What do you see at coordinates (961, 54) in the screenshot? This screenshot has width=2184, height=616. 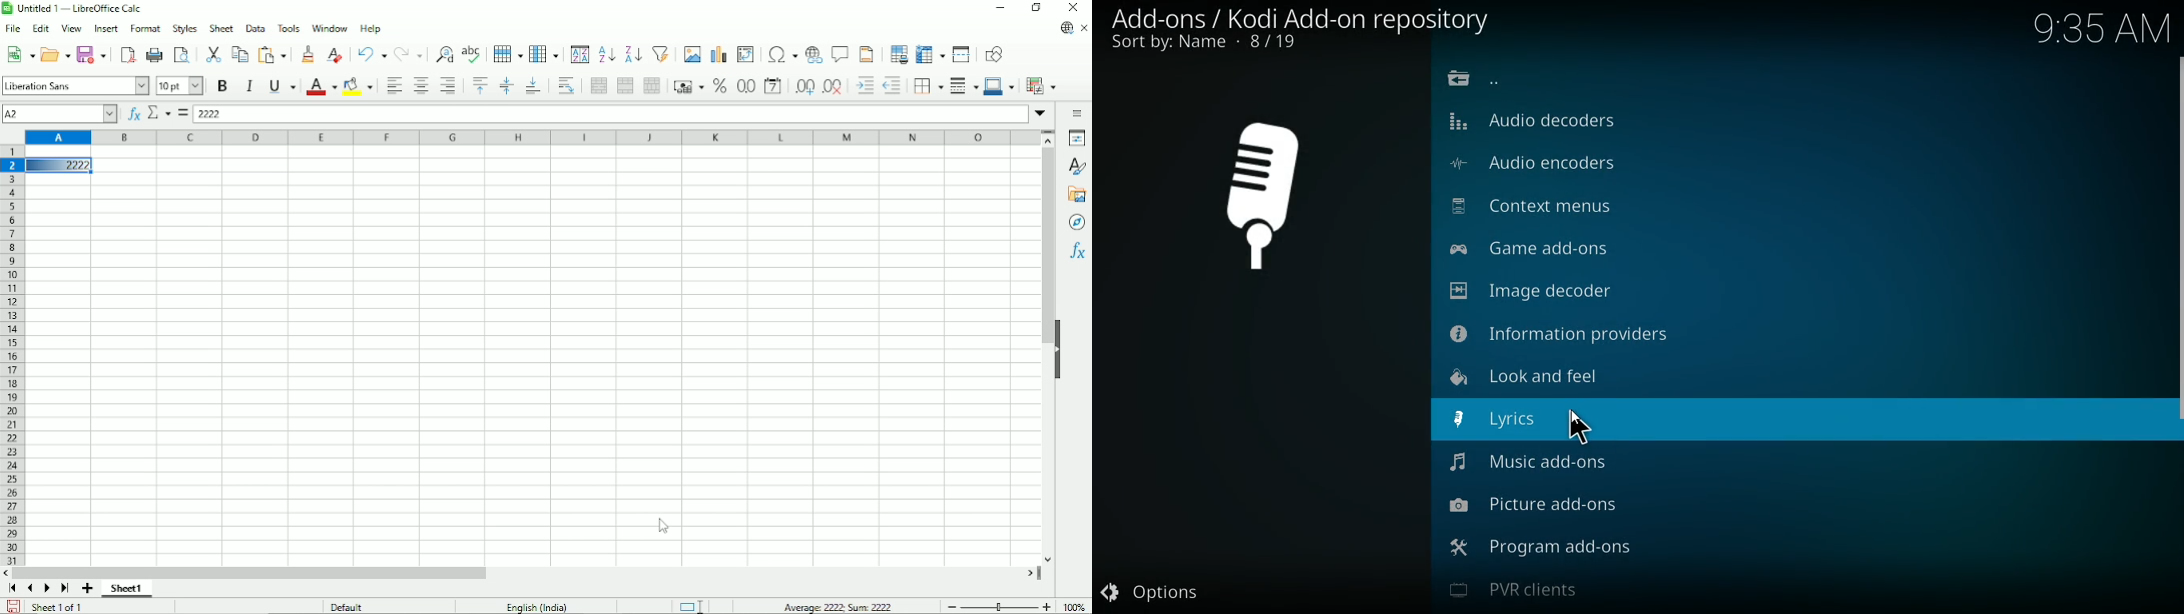 I see `Split window` at bounding box center [961, 54].